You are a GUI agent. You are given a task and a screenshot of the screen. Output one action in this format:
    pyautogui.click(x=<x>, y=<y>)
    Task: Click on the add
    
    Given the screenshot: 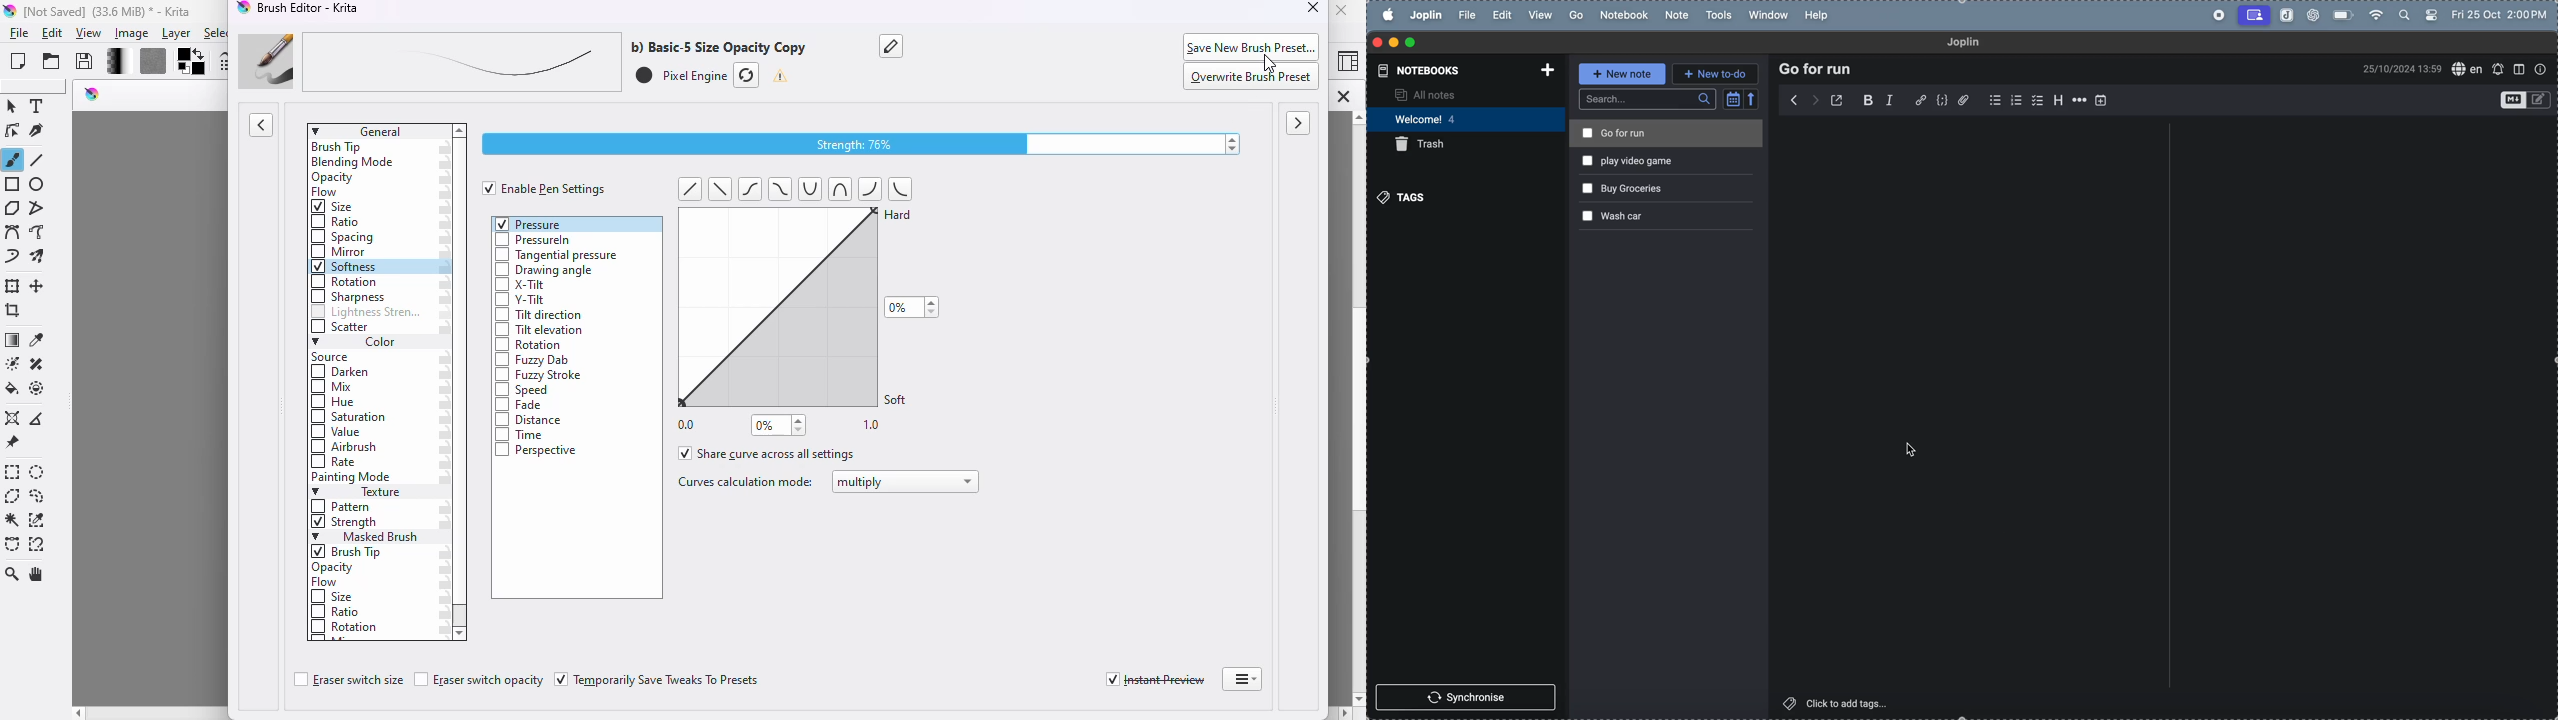 What is the action you would take?
    pyautogui.click(x=1542, y=69)
    